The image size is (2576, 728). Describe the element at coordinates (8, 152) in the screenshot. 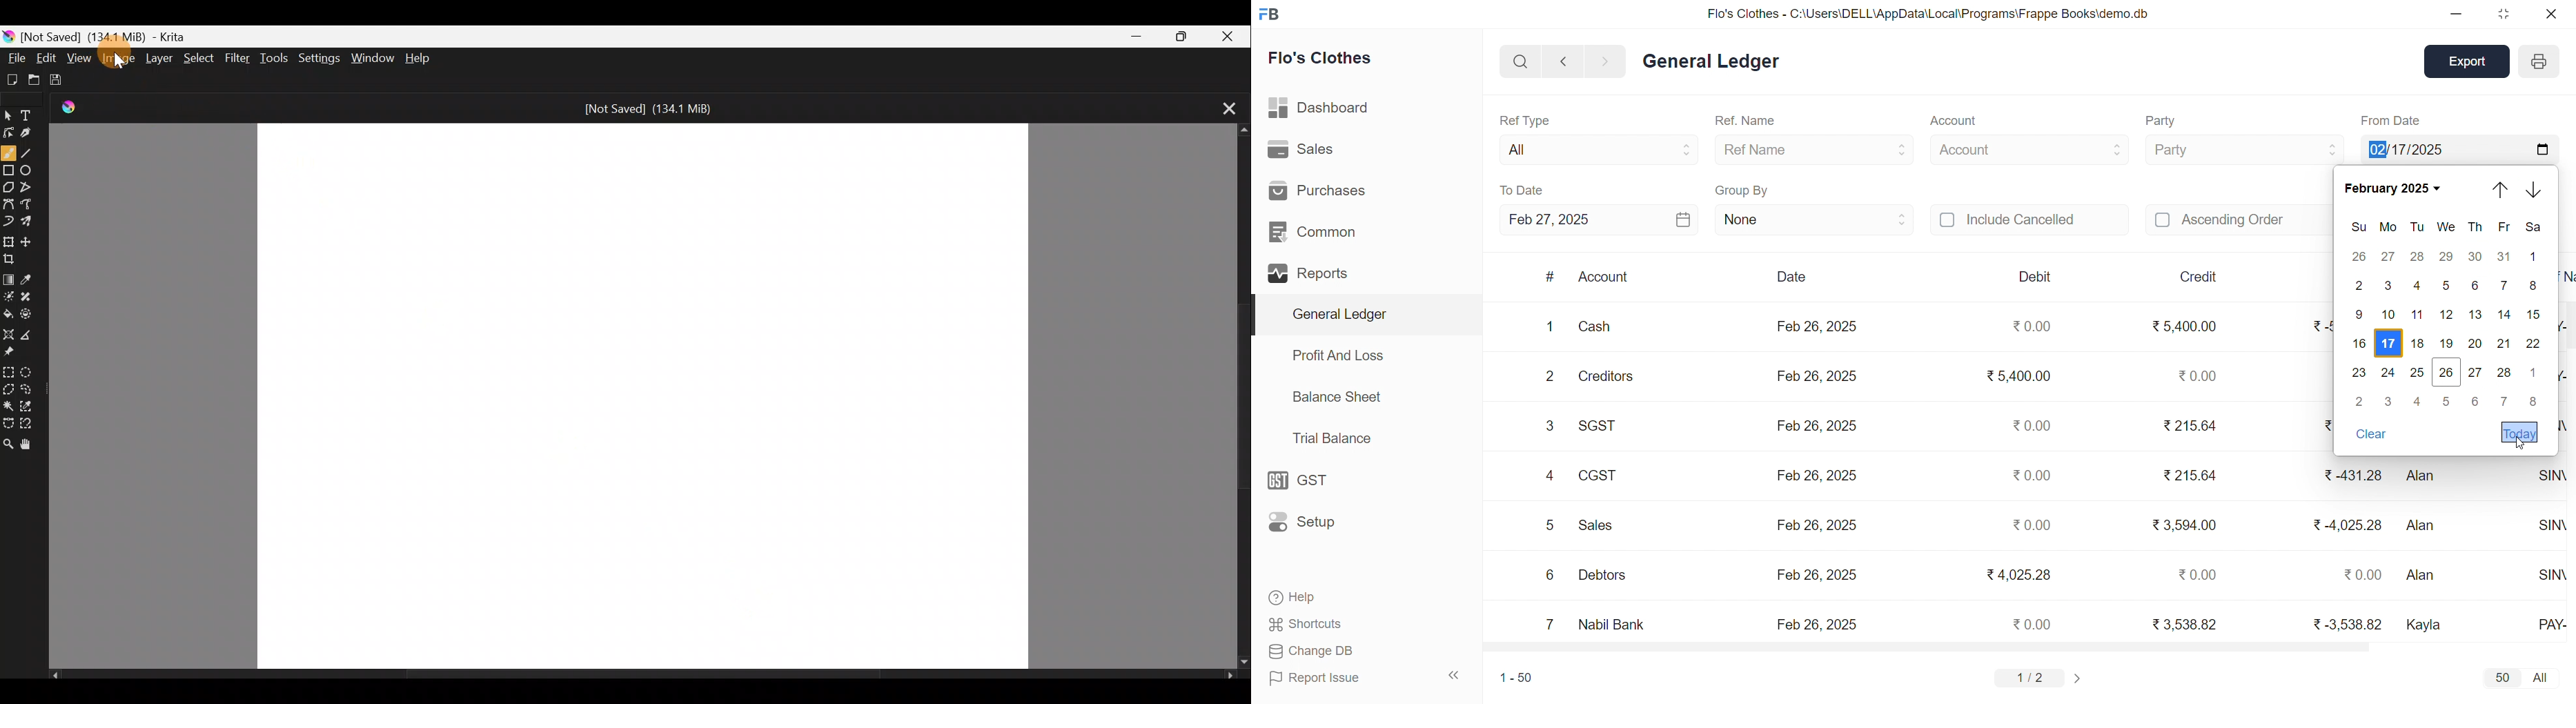

I see `Freehand brush tool` at that location.